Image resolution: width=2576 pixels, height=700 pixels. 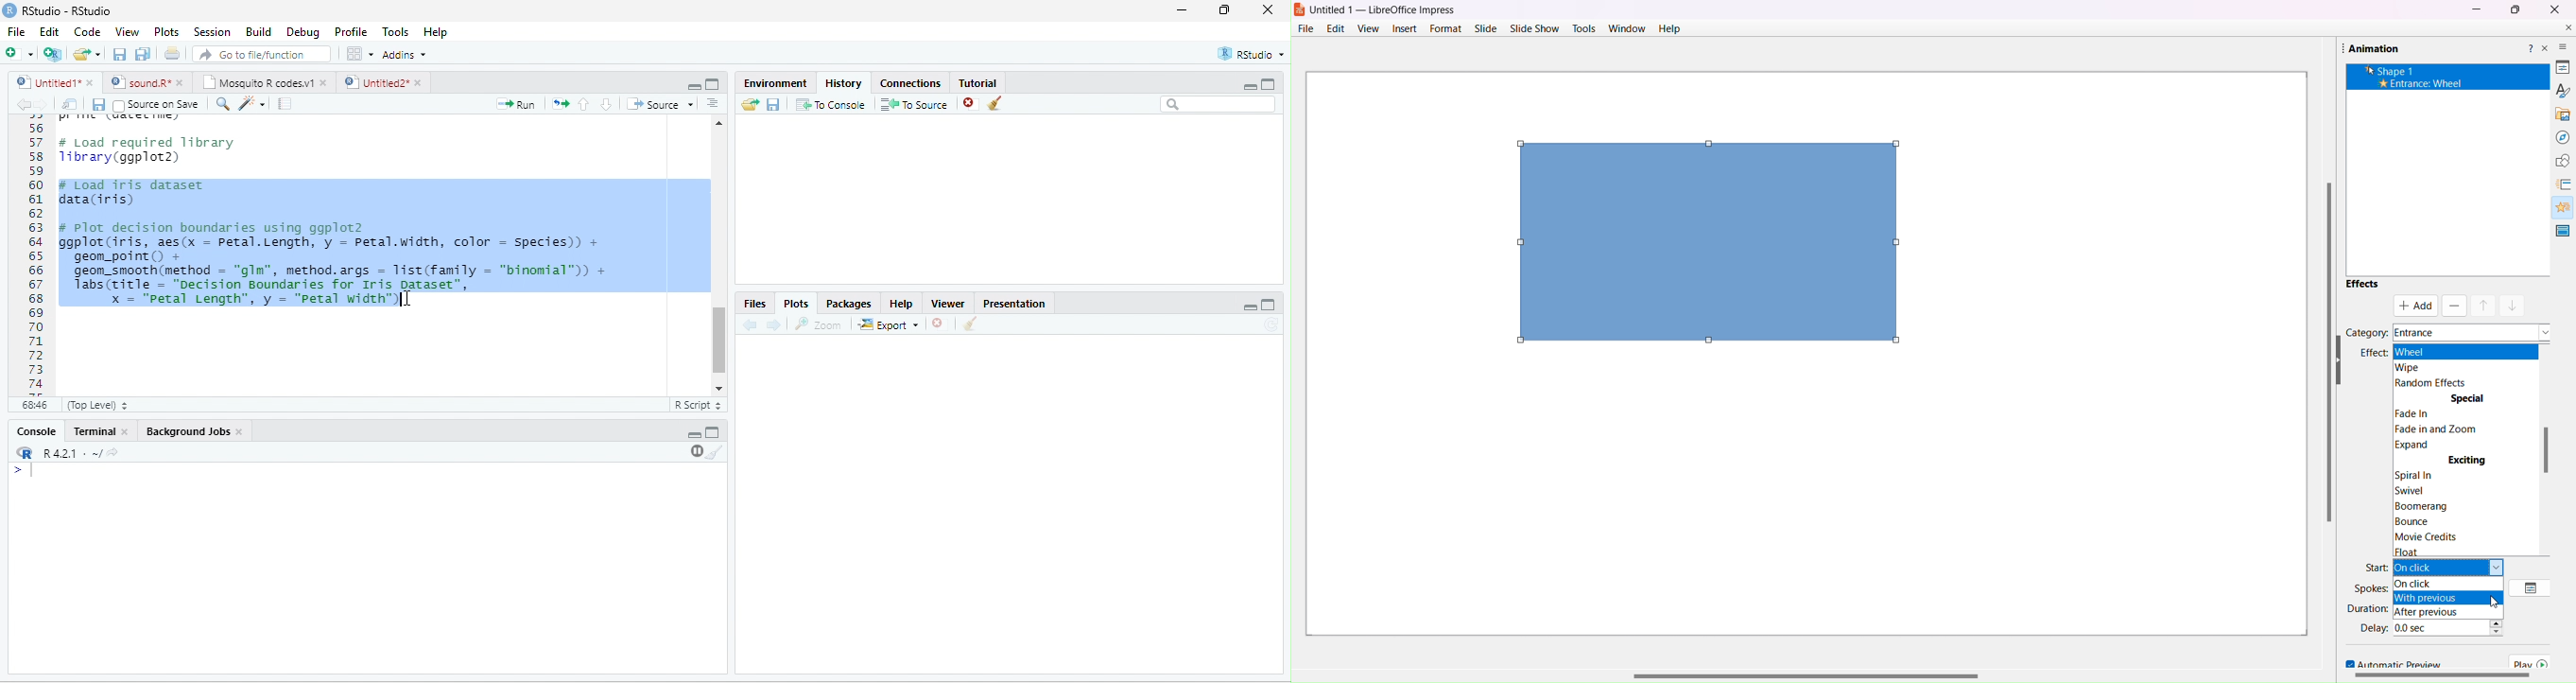 What do you see at coordinates (1271, 324) in the screenshot?
I see `refresh` at bounding box center [1271, 324].